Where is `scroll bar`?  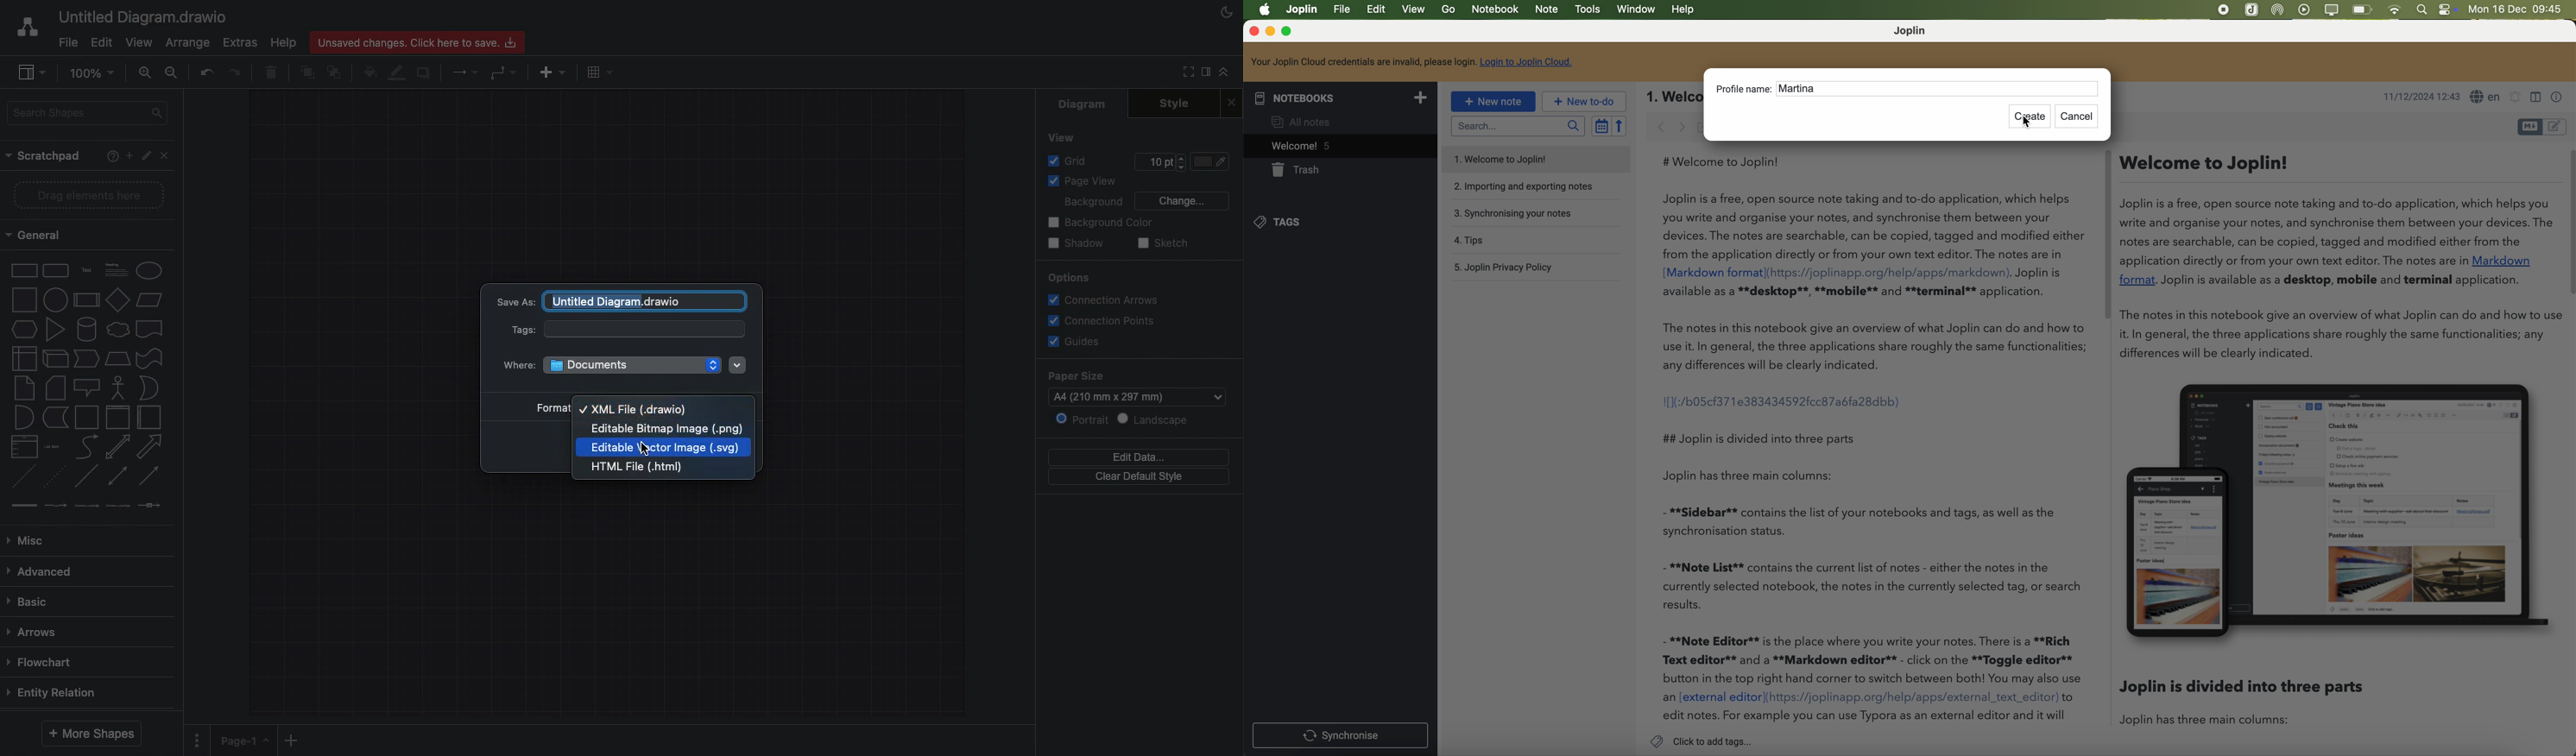
scroll bar is located at coordinates (2567, 223).